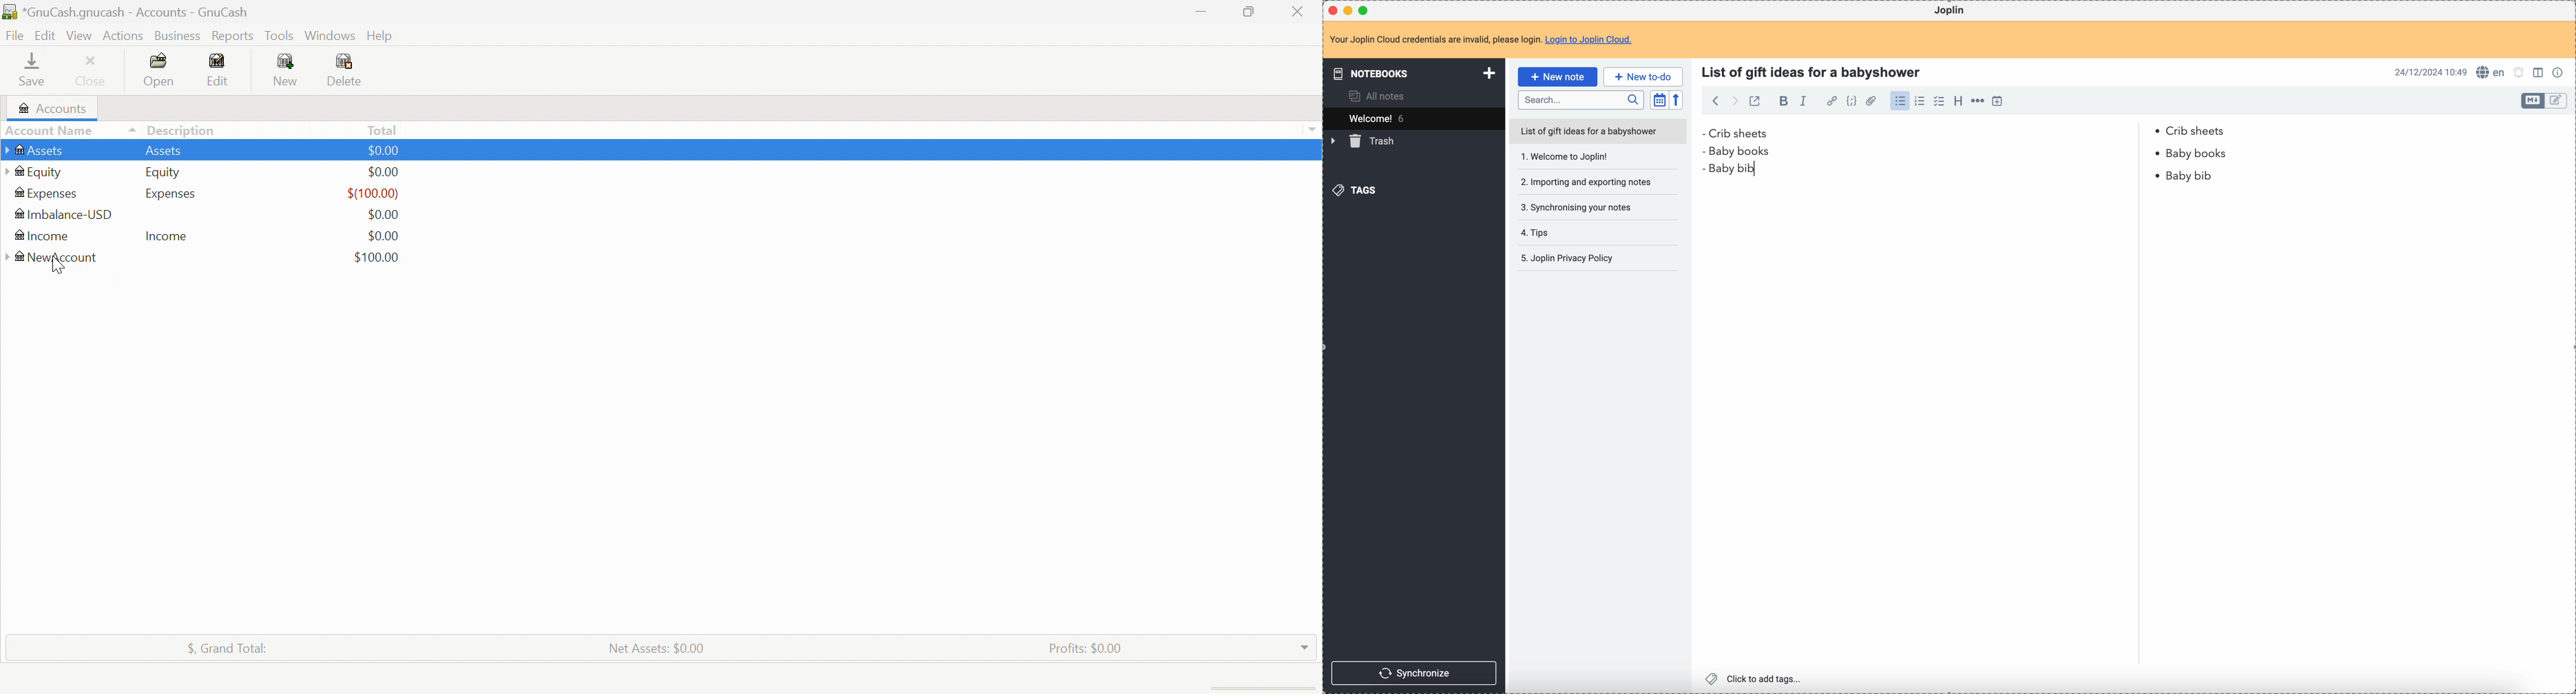  What do you see at coordinates (1952, 11) in the screenshot?
I see `Joplin` at bounding box center [1952, 11].